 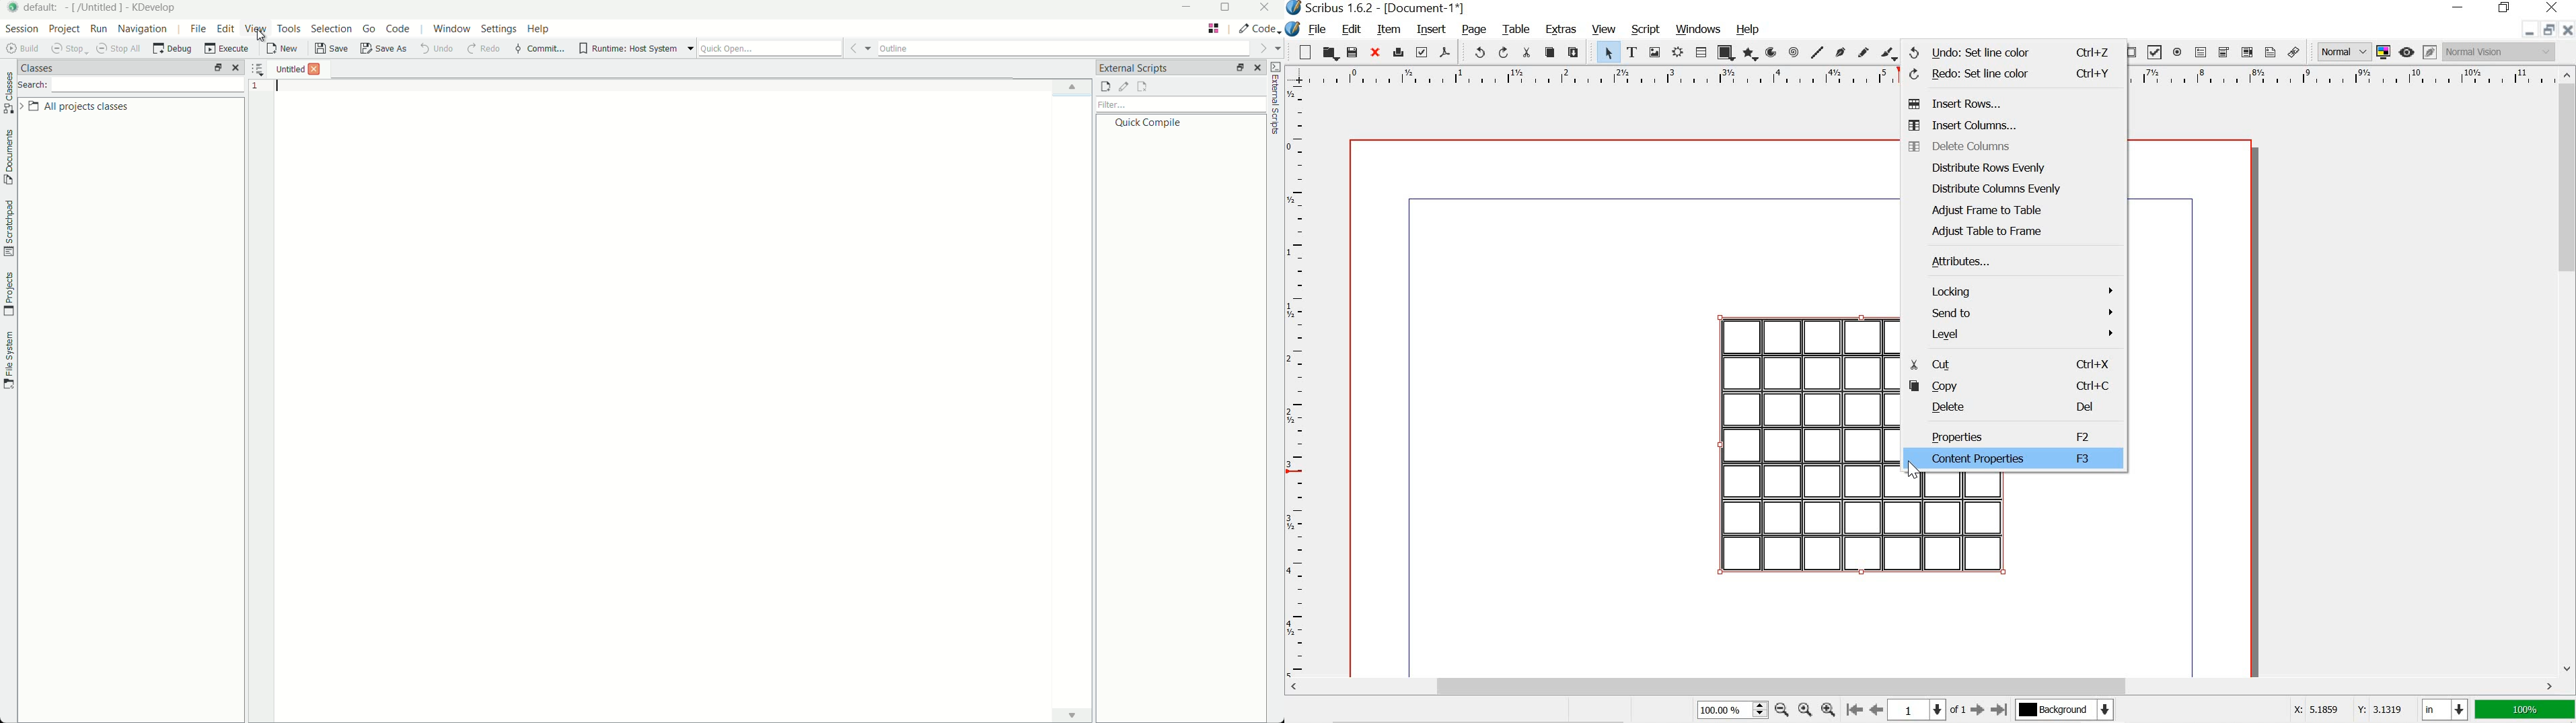 I want to click on polygon, so click(x=1749, y=52).